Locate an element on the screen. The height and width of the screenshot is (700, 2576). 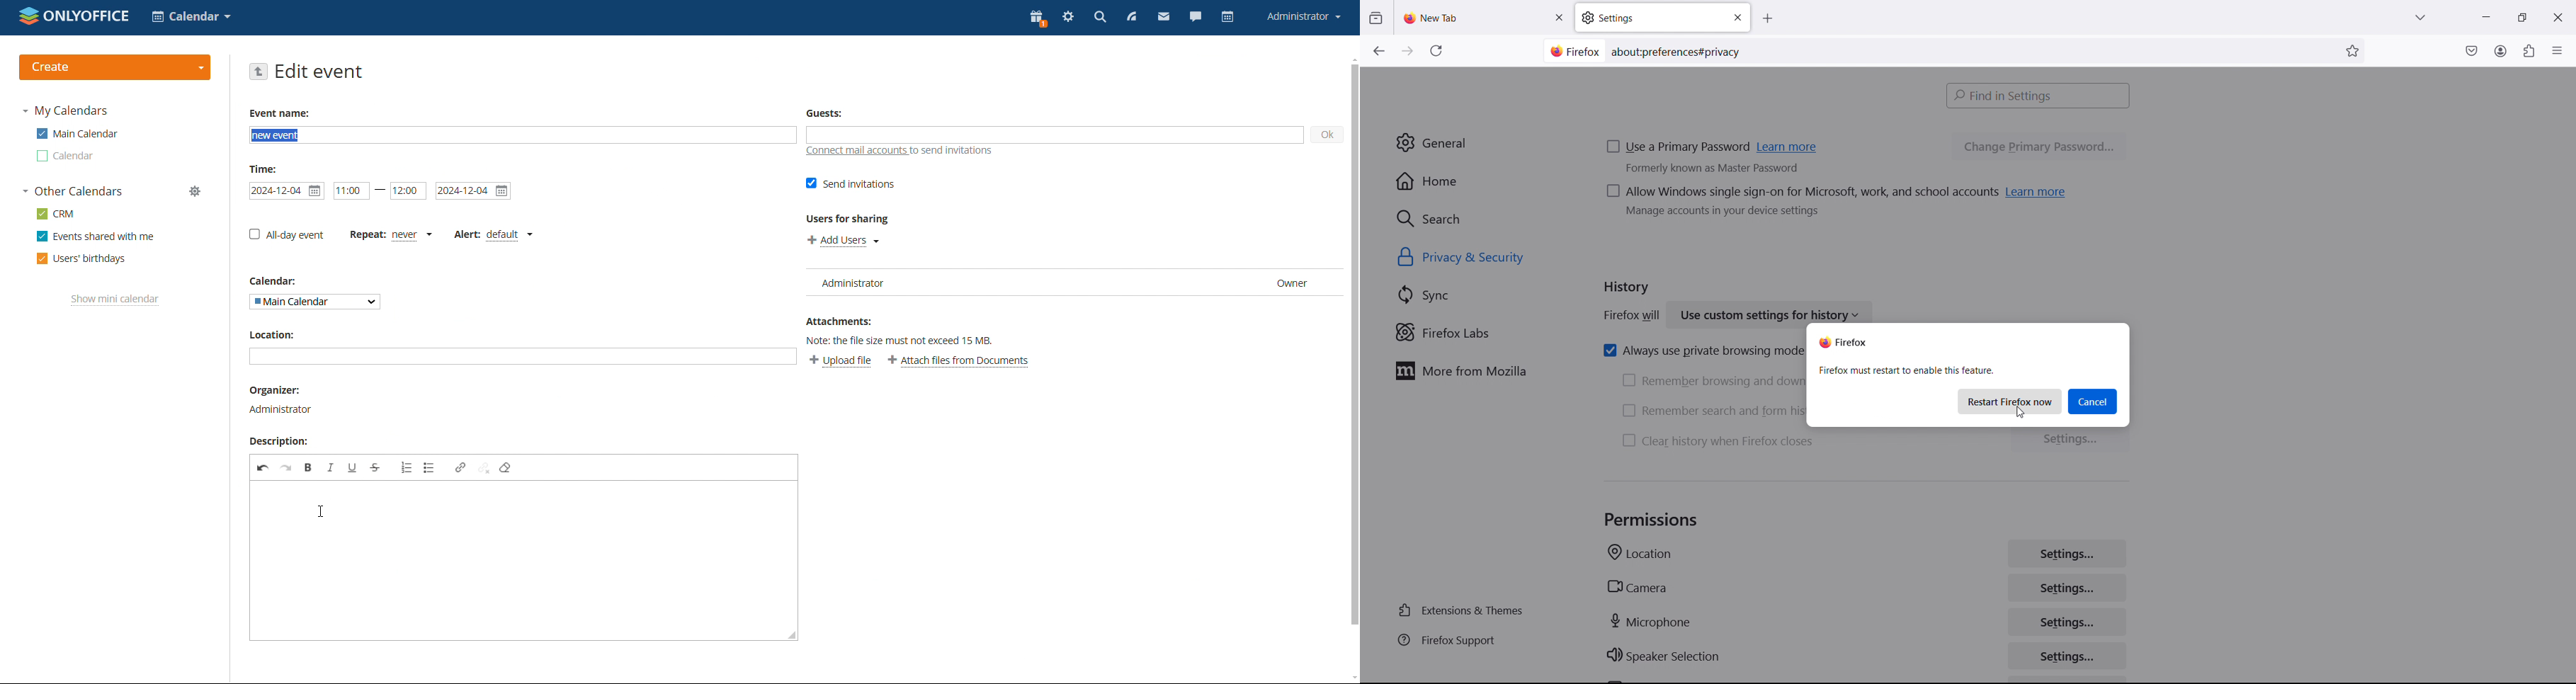
crm is located at coordinates (56, 213).